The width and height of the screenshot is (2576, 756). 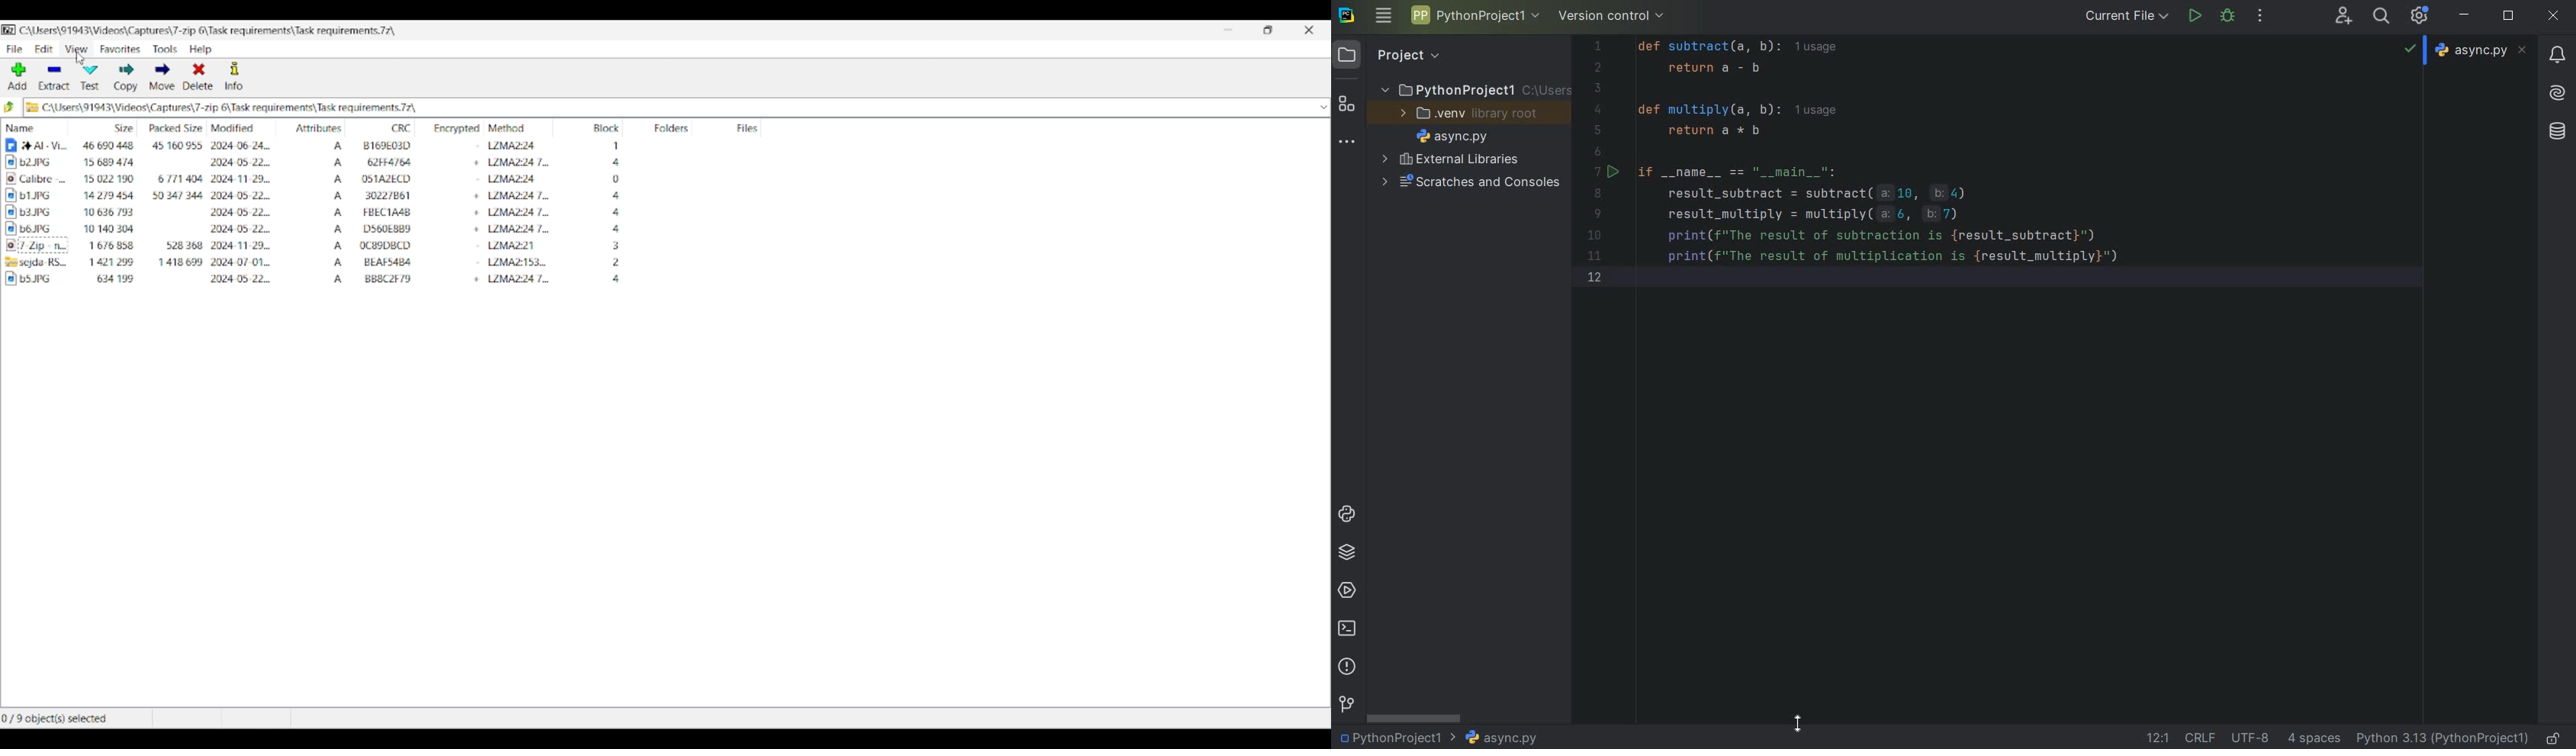 I want to click on Files column, so click(x=739, y=128).